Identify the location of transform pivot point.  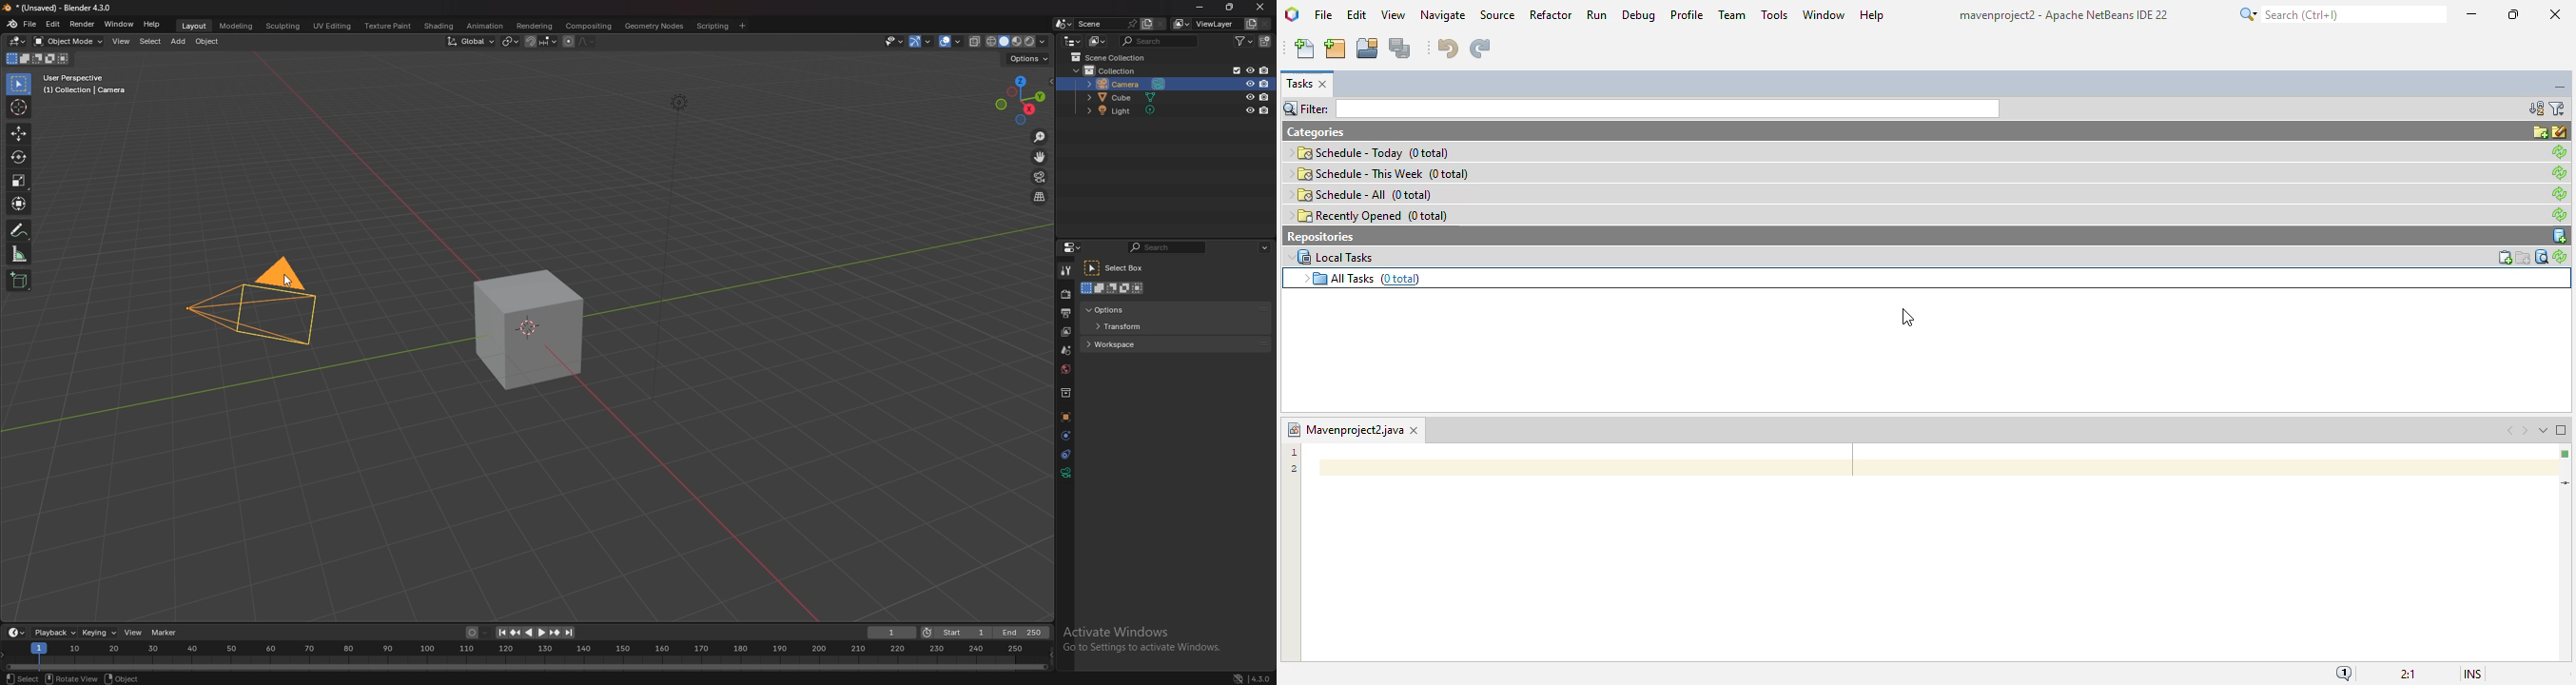
(509, 41).